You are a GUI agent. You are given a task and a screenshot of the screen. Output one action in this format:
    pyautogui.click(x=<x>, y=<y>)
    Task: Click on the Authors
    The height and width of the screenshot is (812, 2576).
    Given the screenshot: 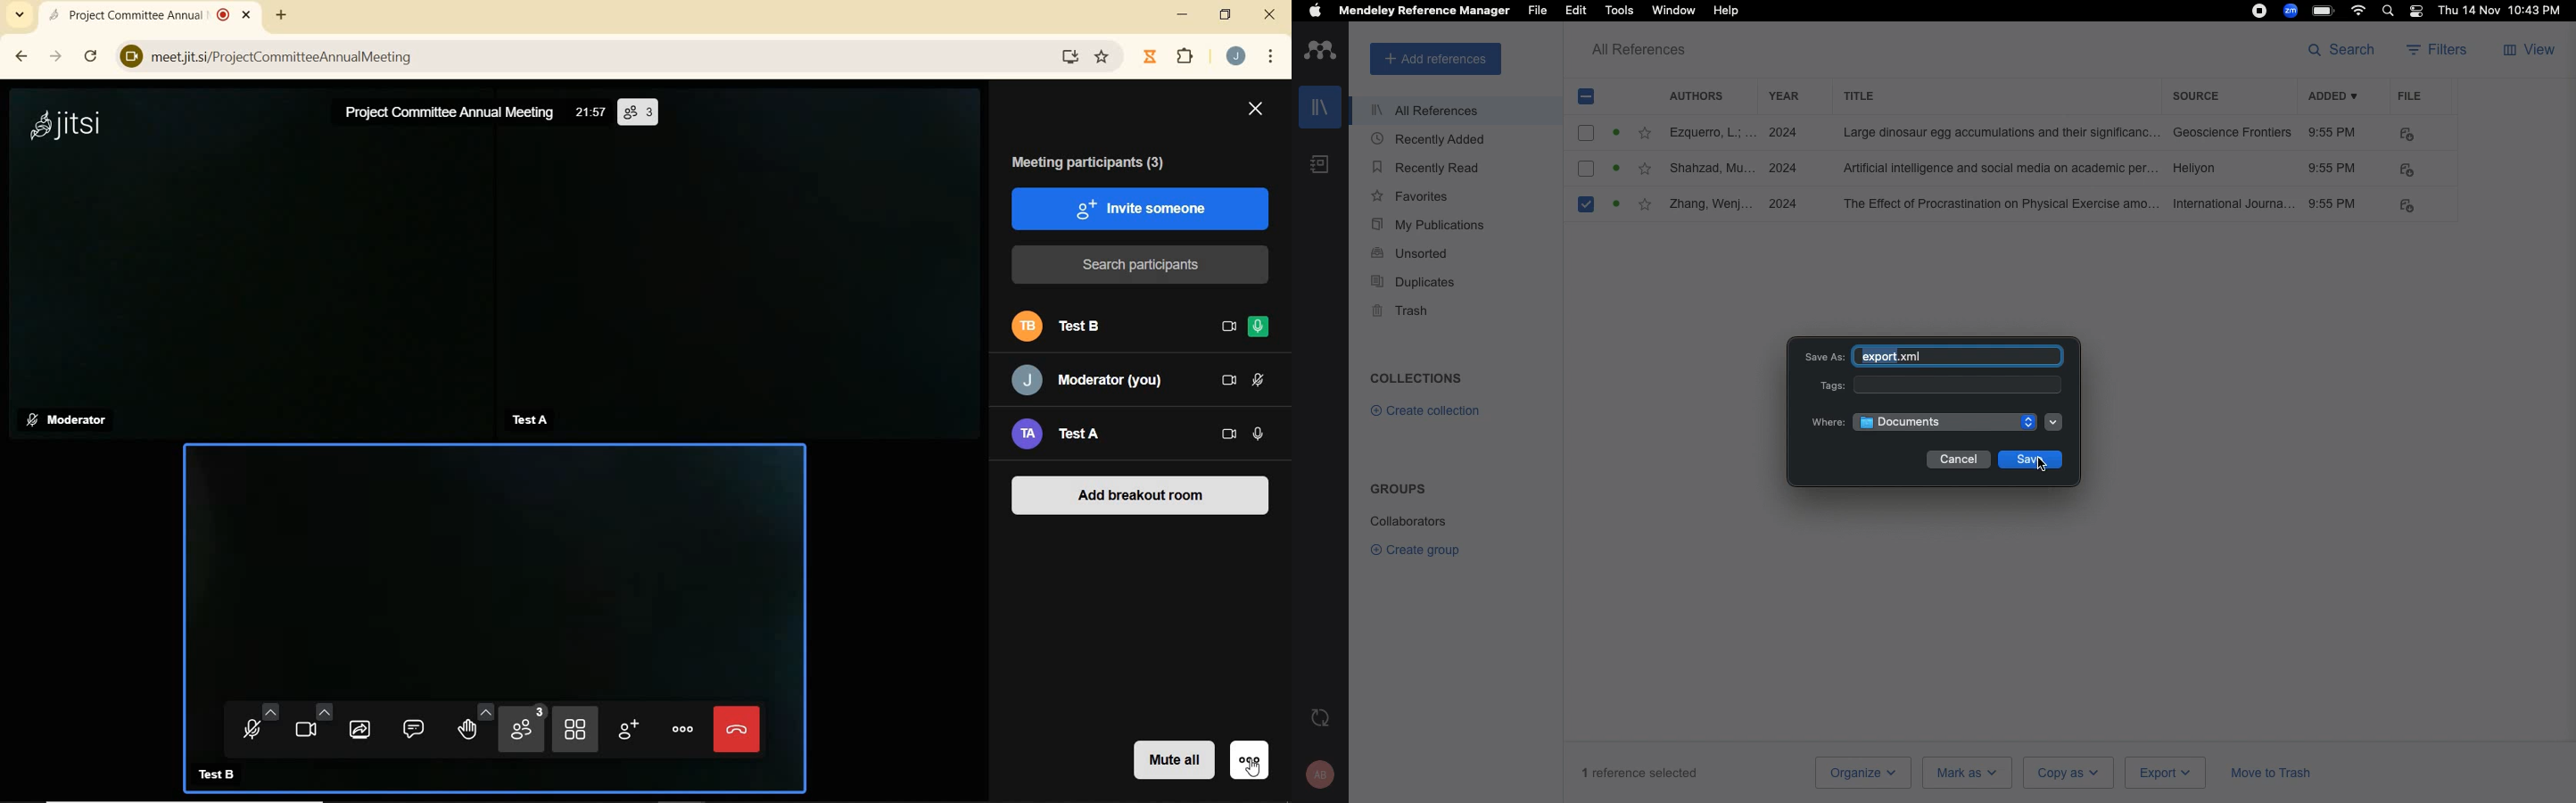 What is the action you would take?
    pyautogui.click(x=1703, y=95)
    